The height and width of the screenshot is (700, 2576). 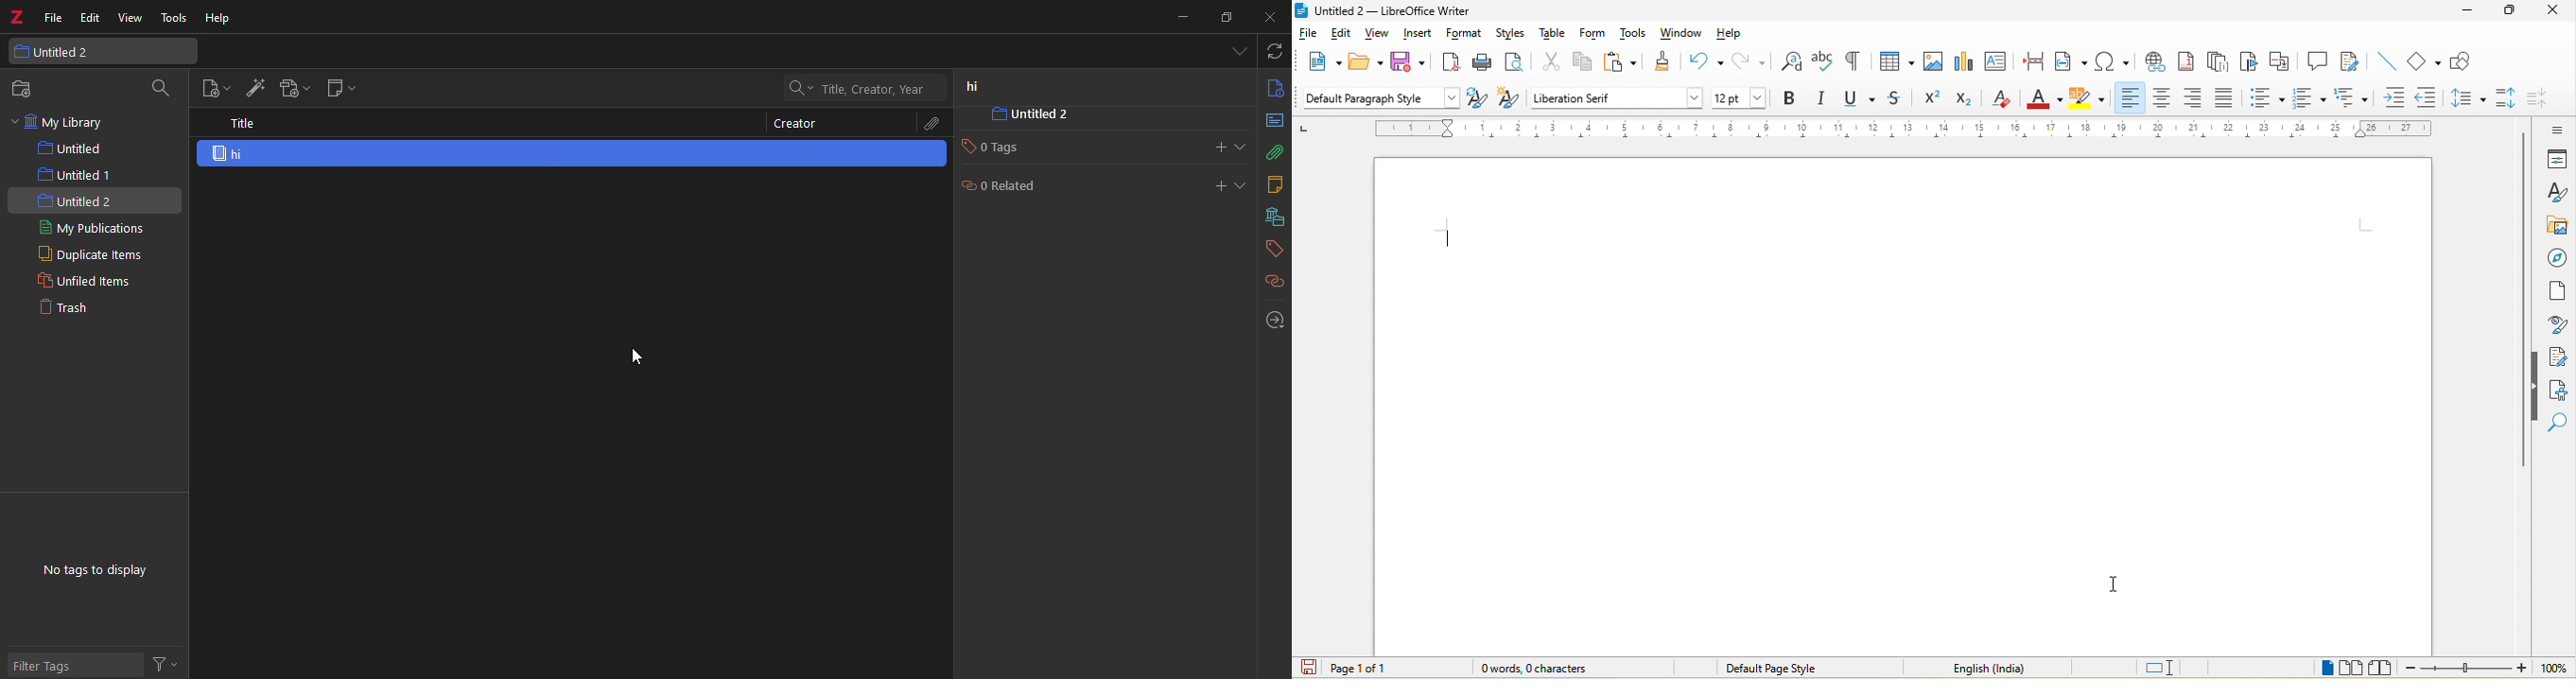 What do you see at coordinates (1367, 60) in the screenshot?
I see `open` at bounding box center [1367, 60].